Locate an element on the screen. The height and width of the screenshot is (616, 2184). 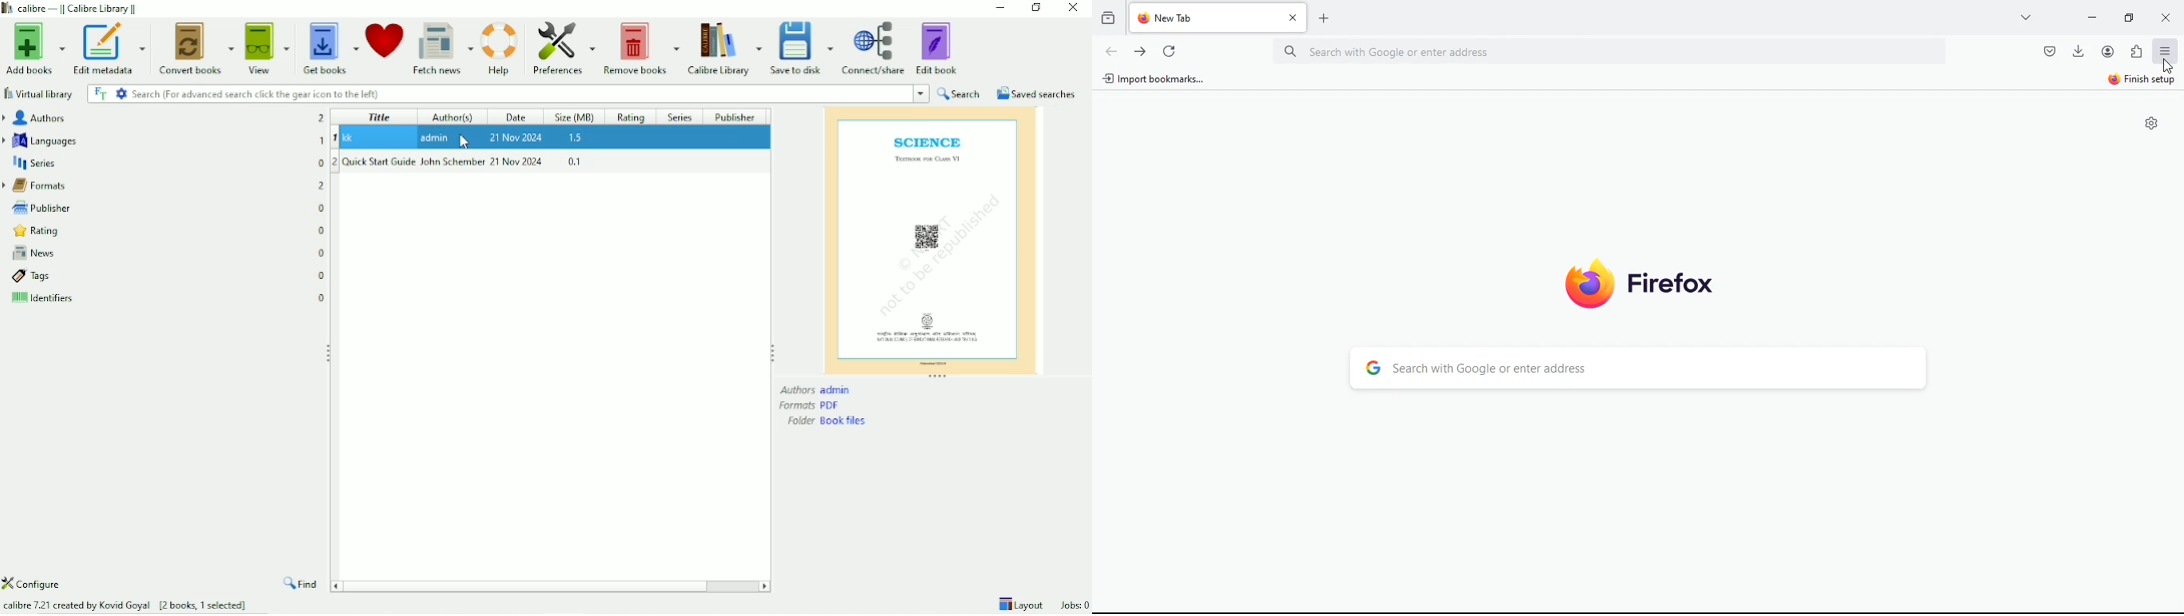
Restore down is located at coordinates (1036, 8).